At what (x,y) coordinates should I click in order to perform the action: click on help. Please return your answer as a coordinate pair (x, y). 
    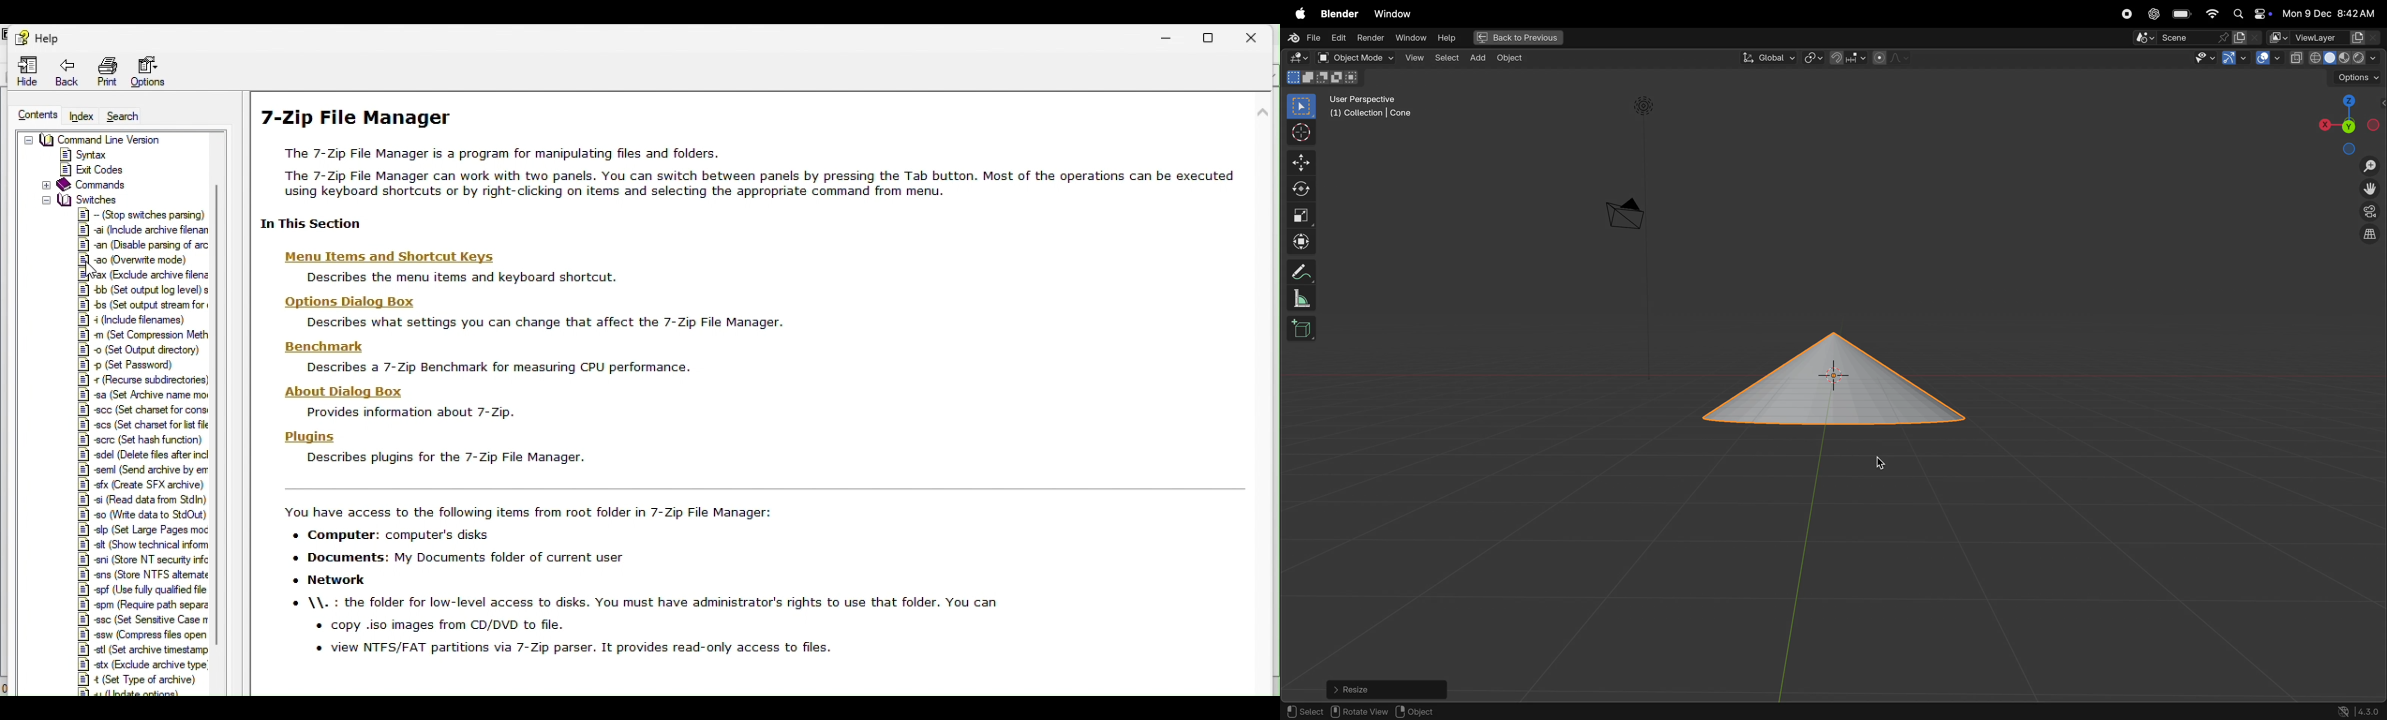
    Looking at the image, I should click on (1450, 39).